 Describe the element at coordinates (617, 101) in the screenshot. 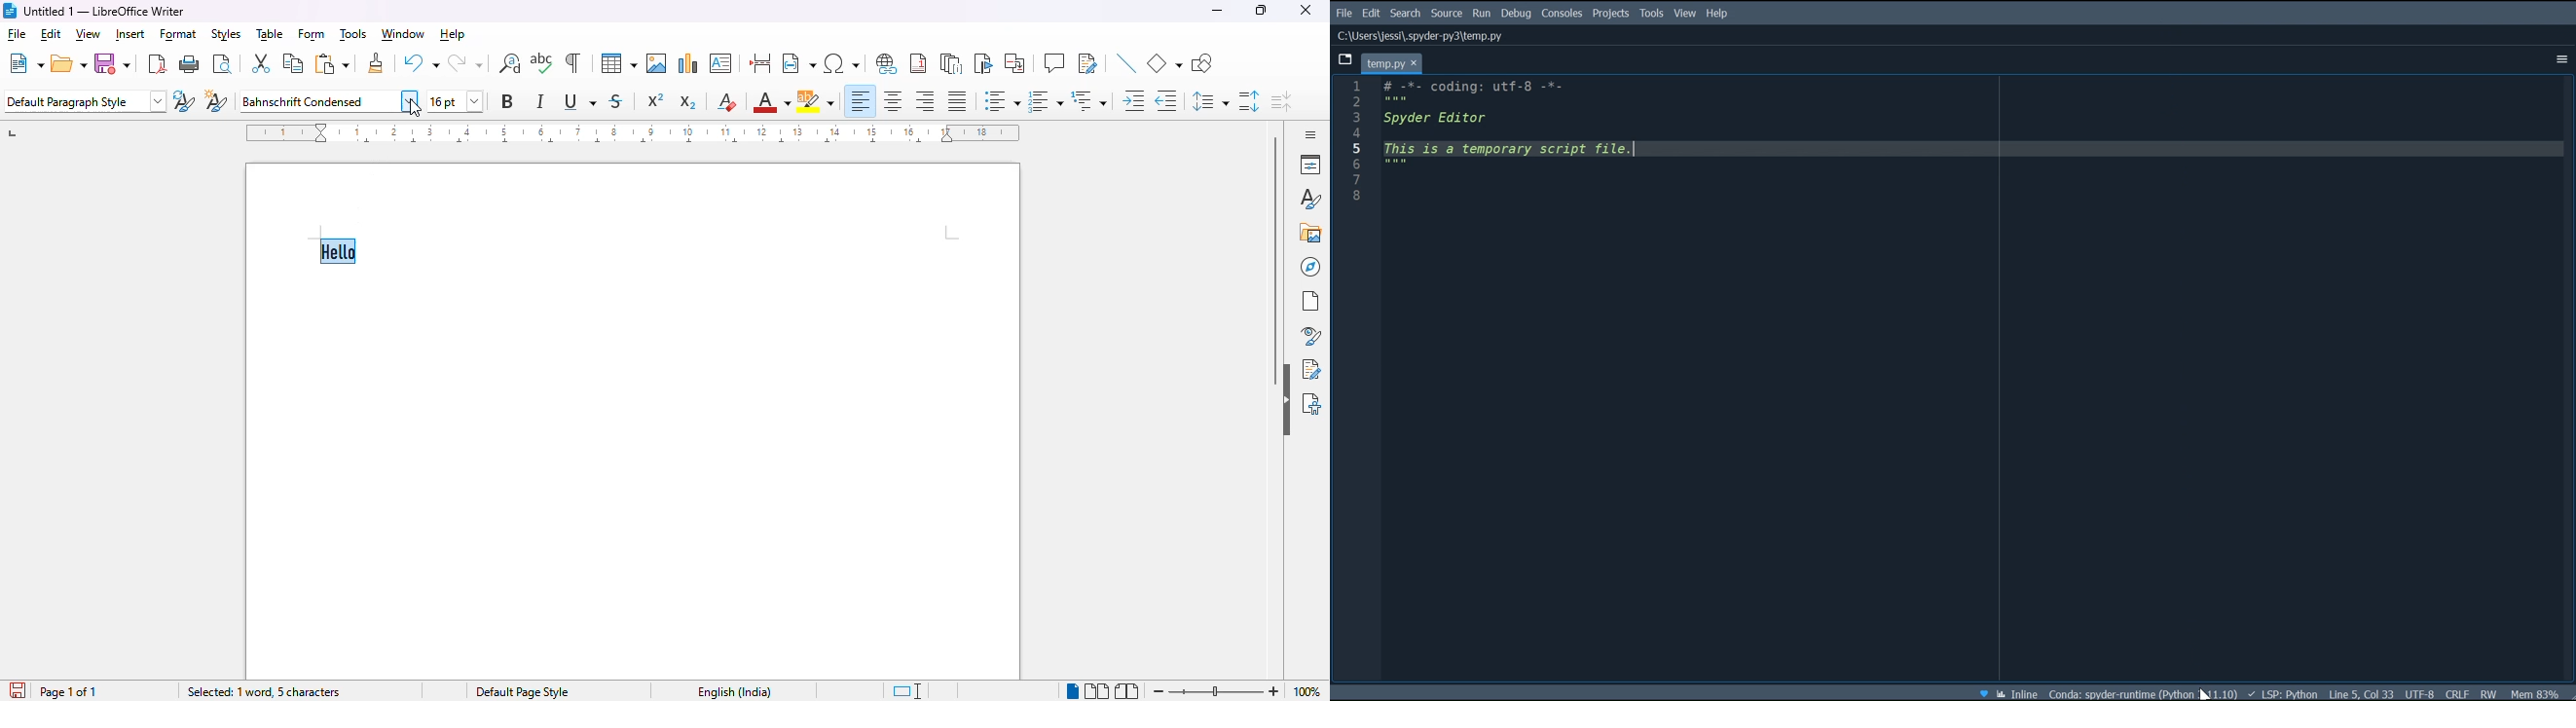

I see `strikethrough` at that location.